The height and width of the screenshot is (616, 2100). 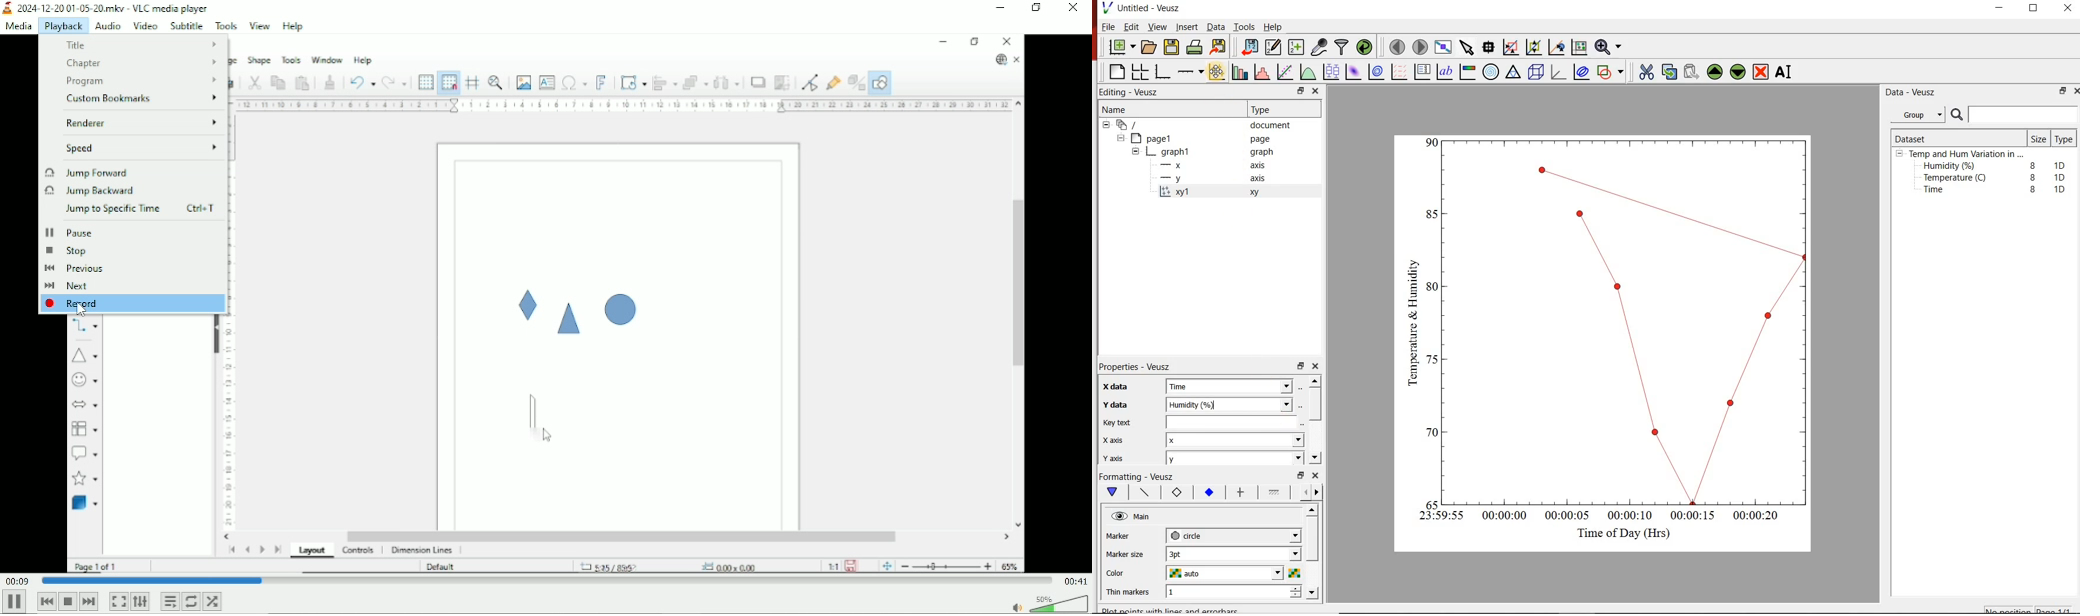 What do you see at coordinates (1191, 71) in the screenshot?
I see `add an axis to a plot` at bounding box center [1191, 71].